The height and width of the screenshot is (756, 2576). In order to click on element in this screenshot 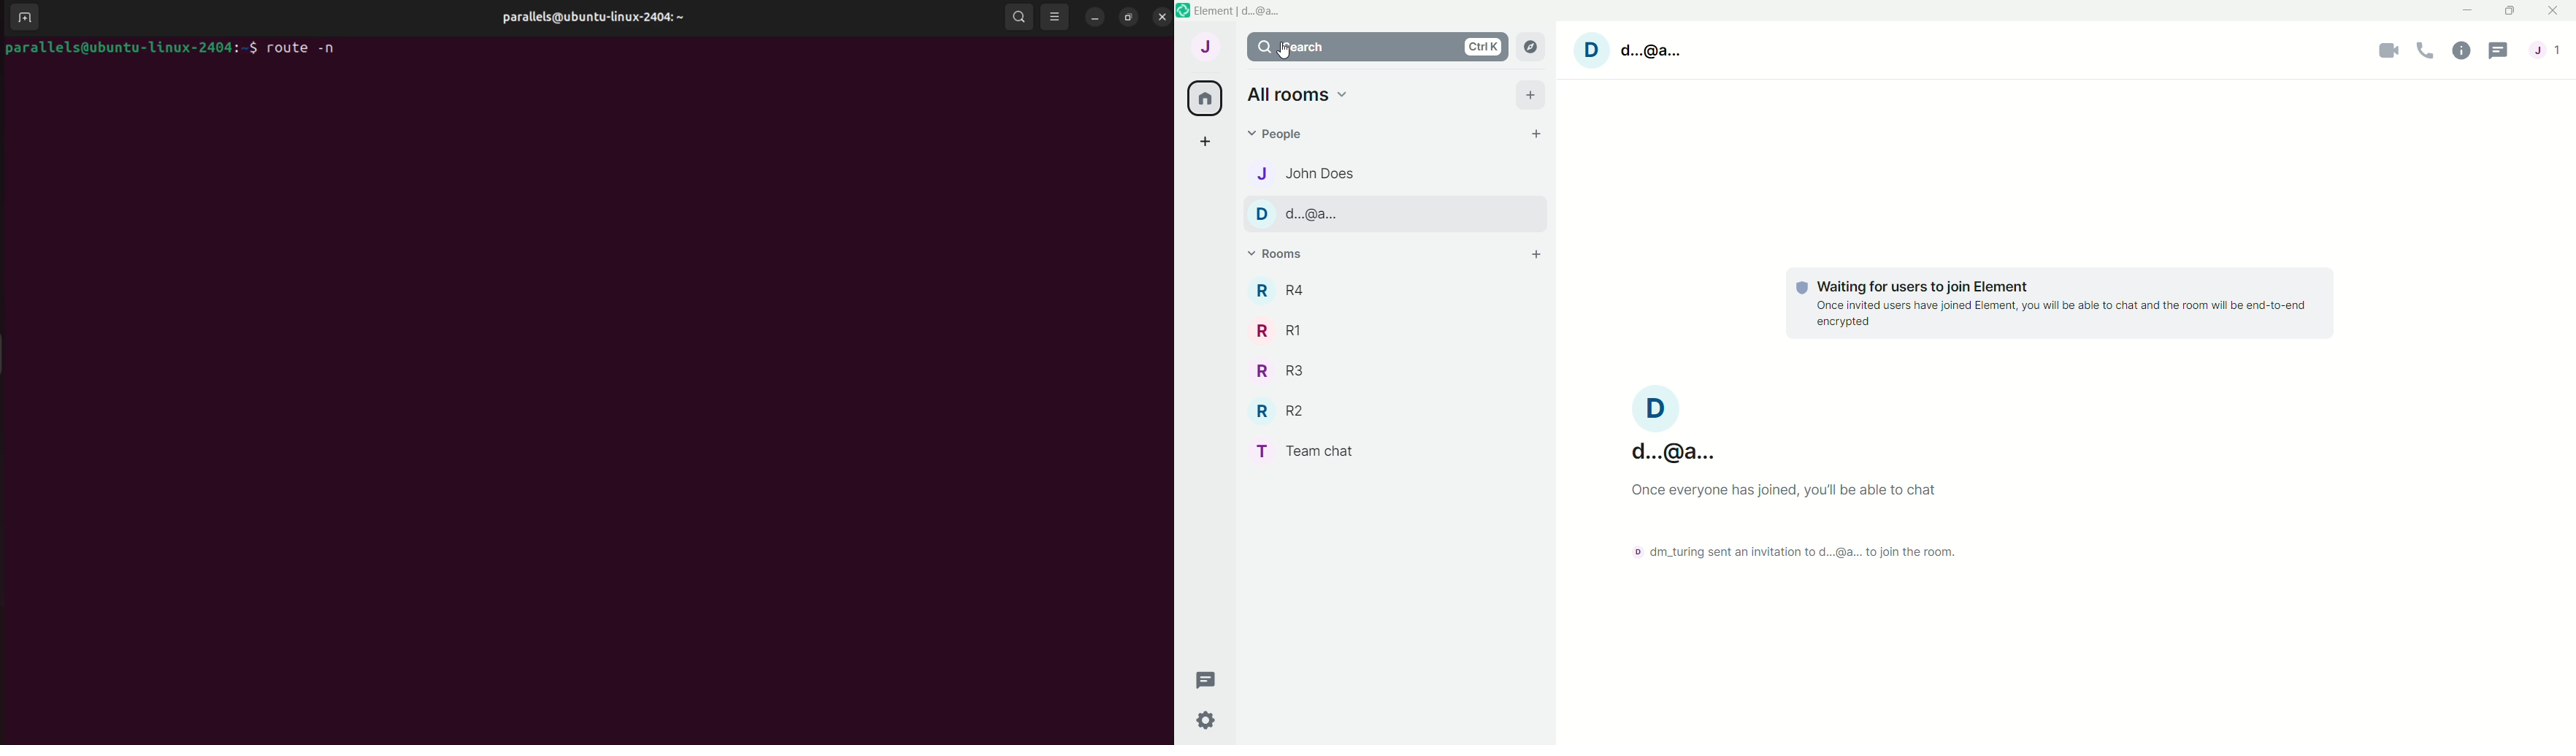, I will do `click(1246, 12)`.